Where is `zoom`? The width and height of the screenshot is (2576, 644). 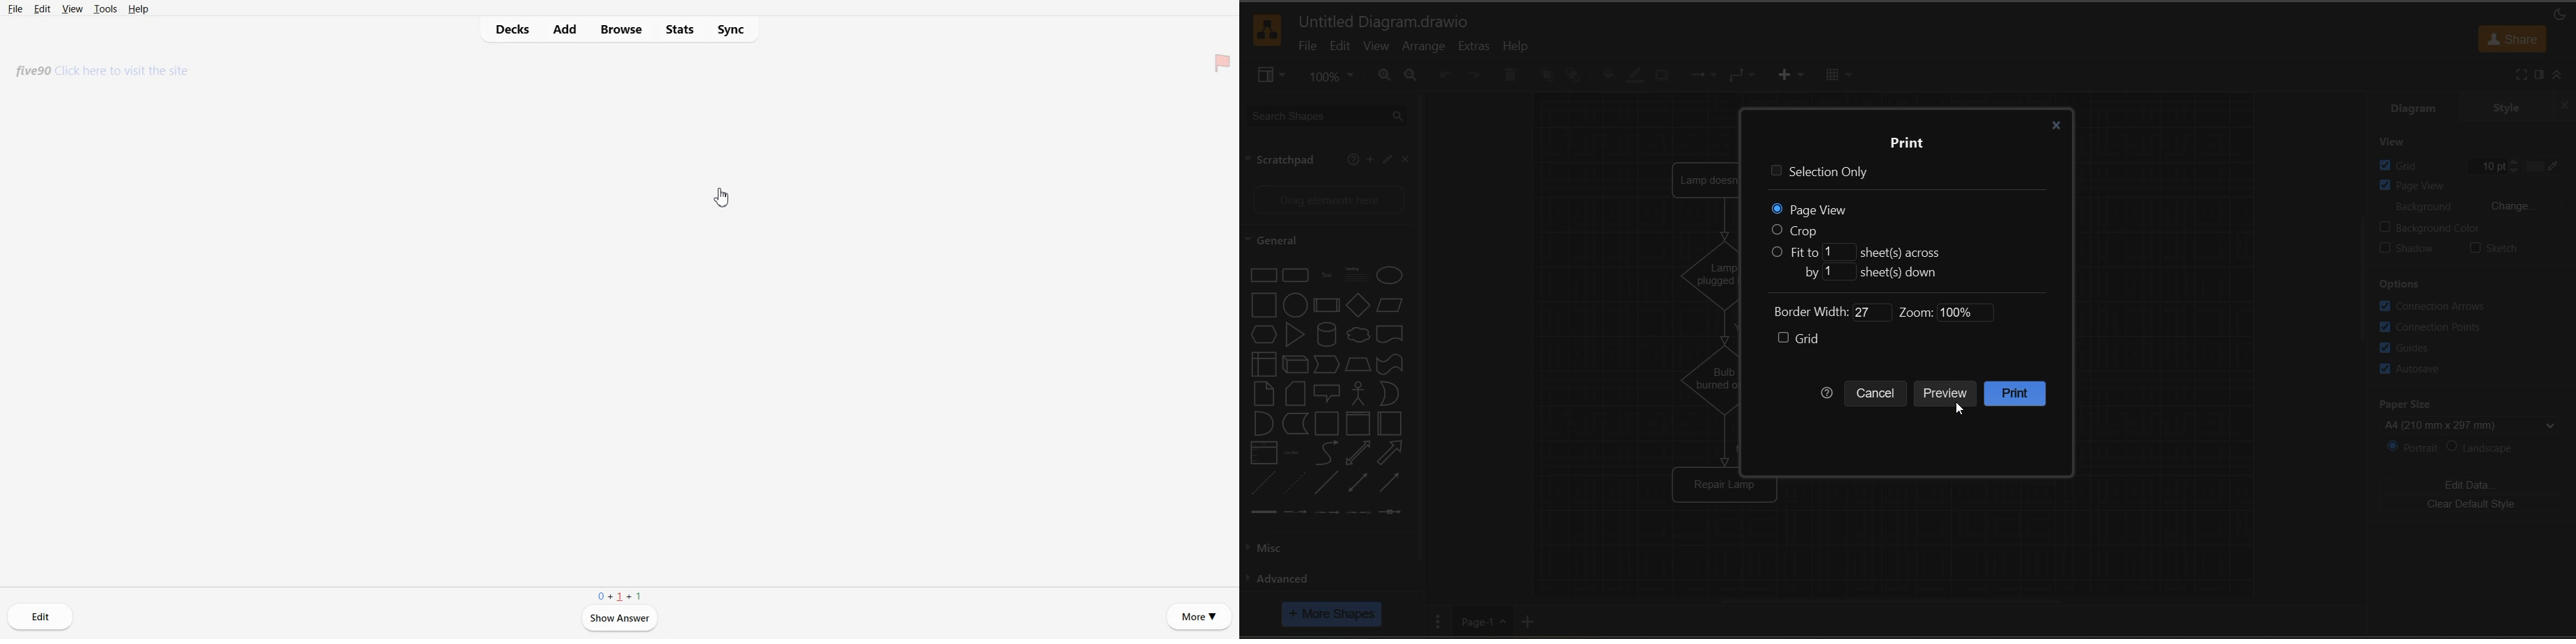
zoom is located at coordinates (1941, 313).